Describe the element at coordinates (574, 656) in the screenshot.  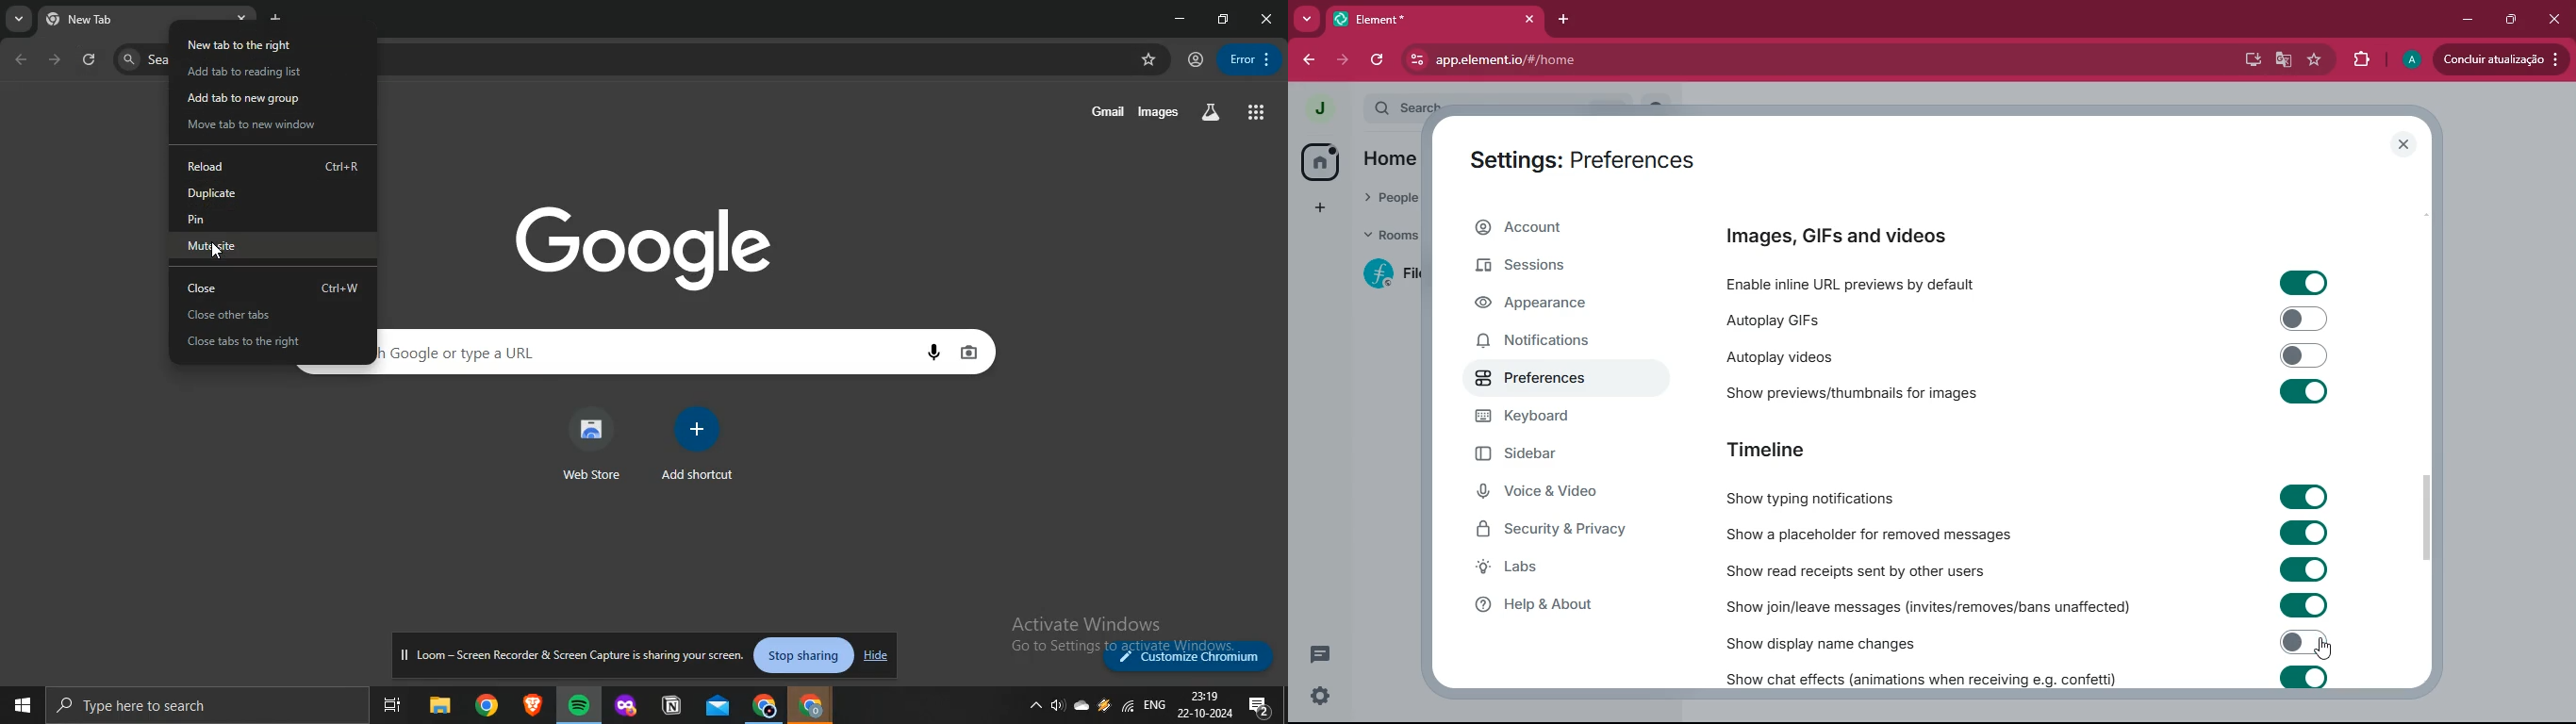
I see ` Loom — Screen Recorder & Screen Capture is sharing your screen.` at that location.